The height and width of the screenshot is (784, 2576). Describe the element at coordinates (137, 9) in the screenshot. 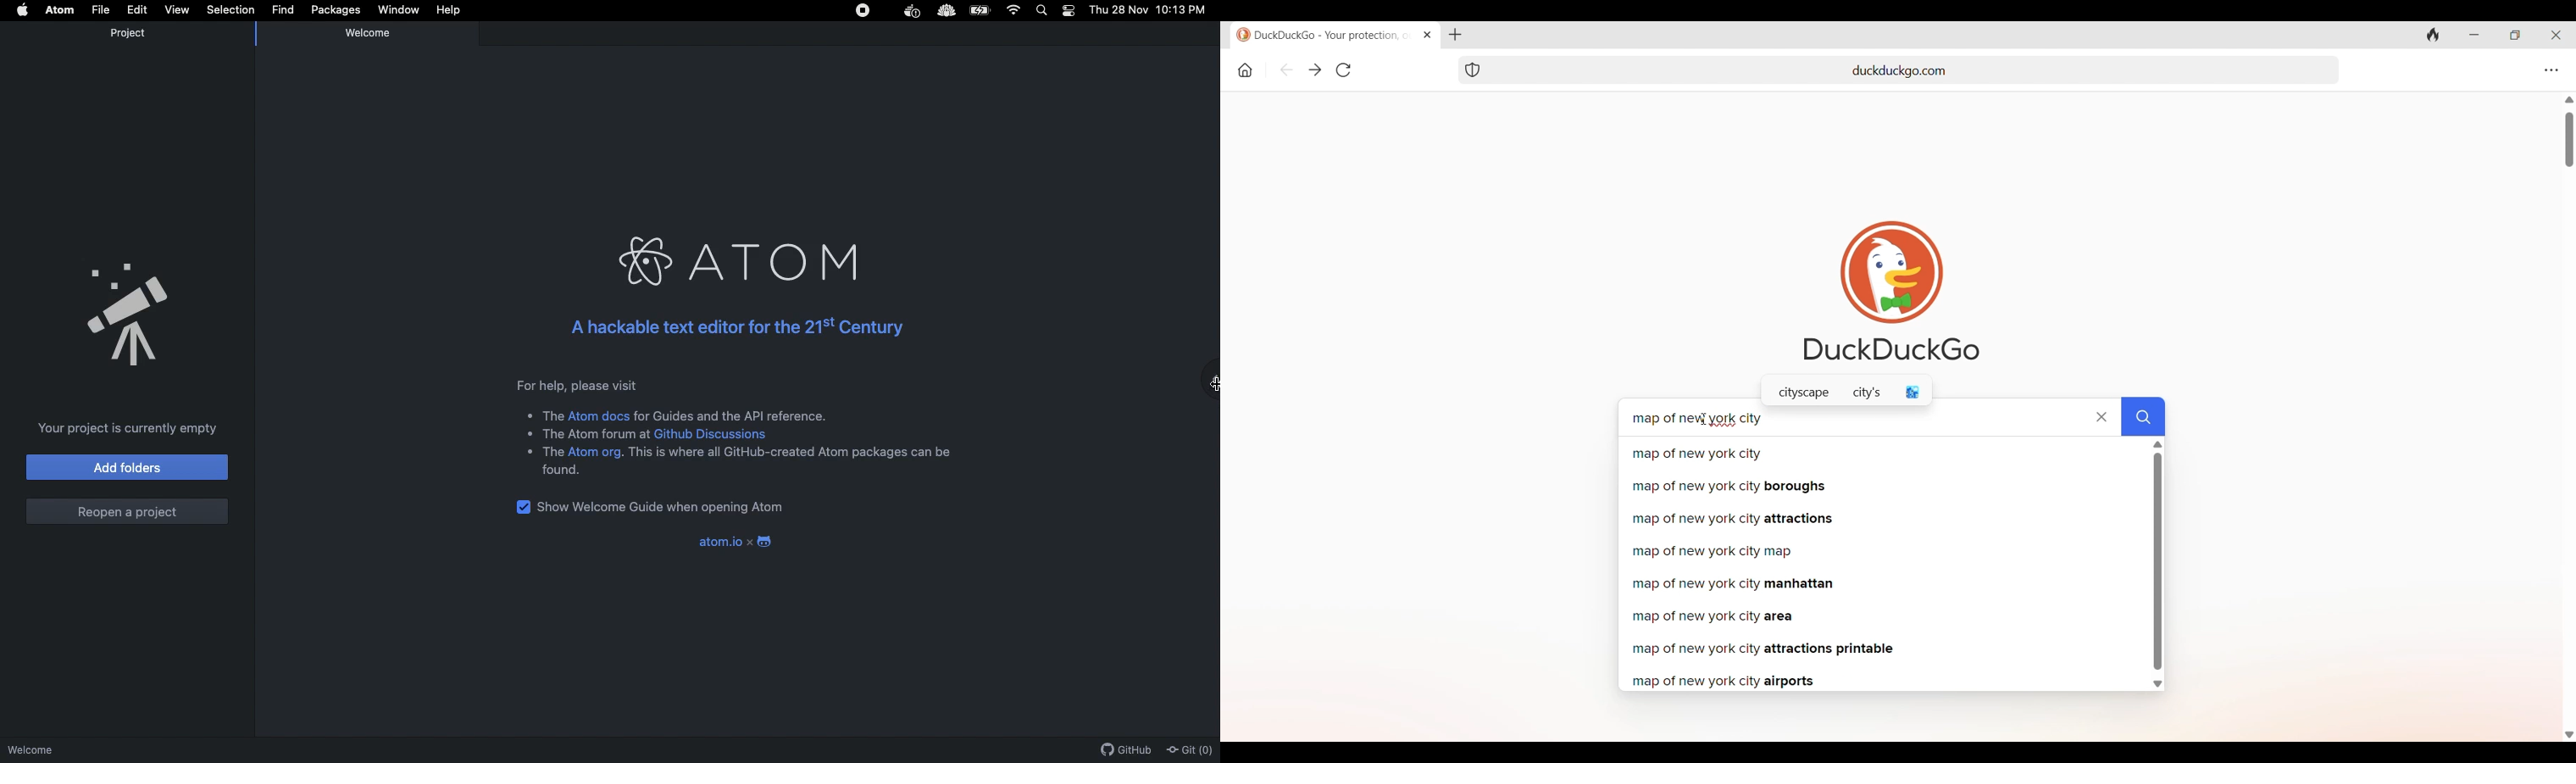

I see `Edit` at that location.